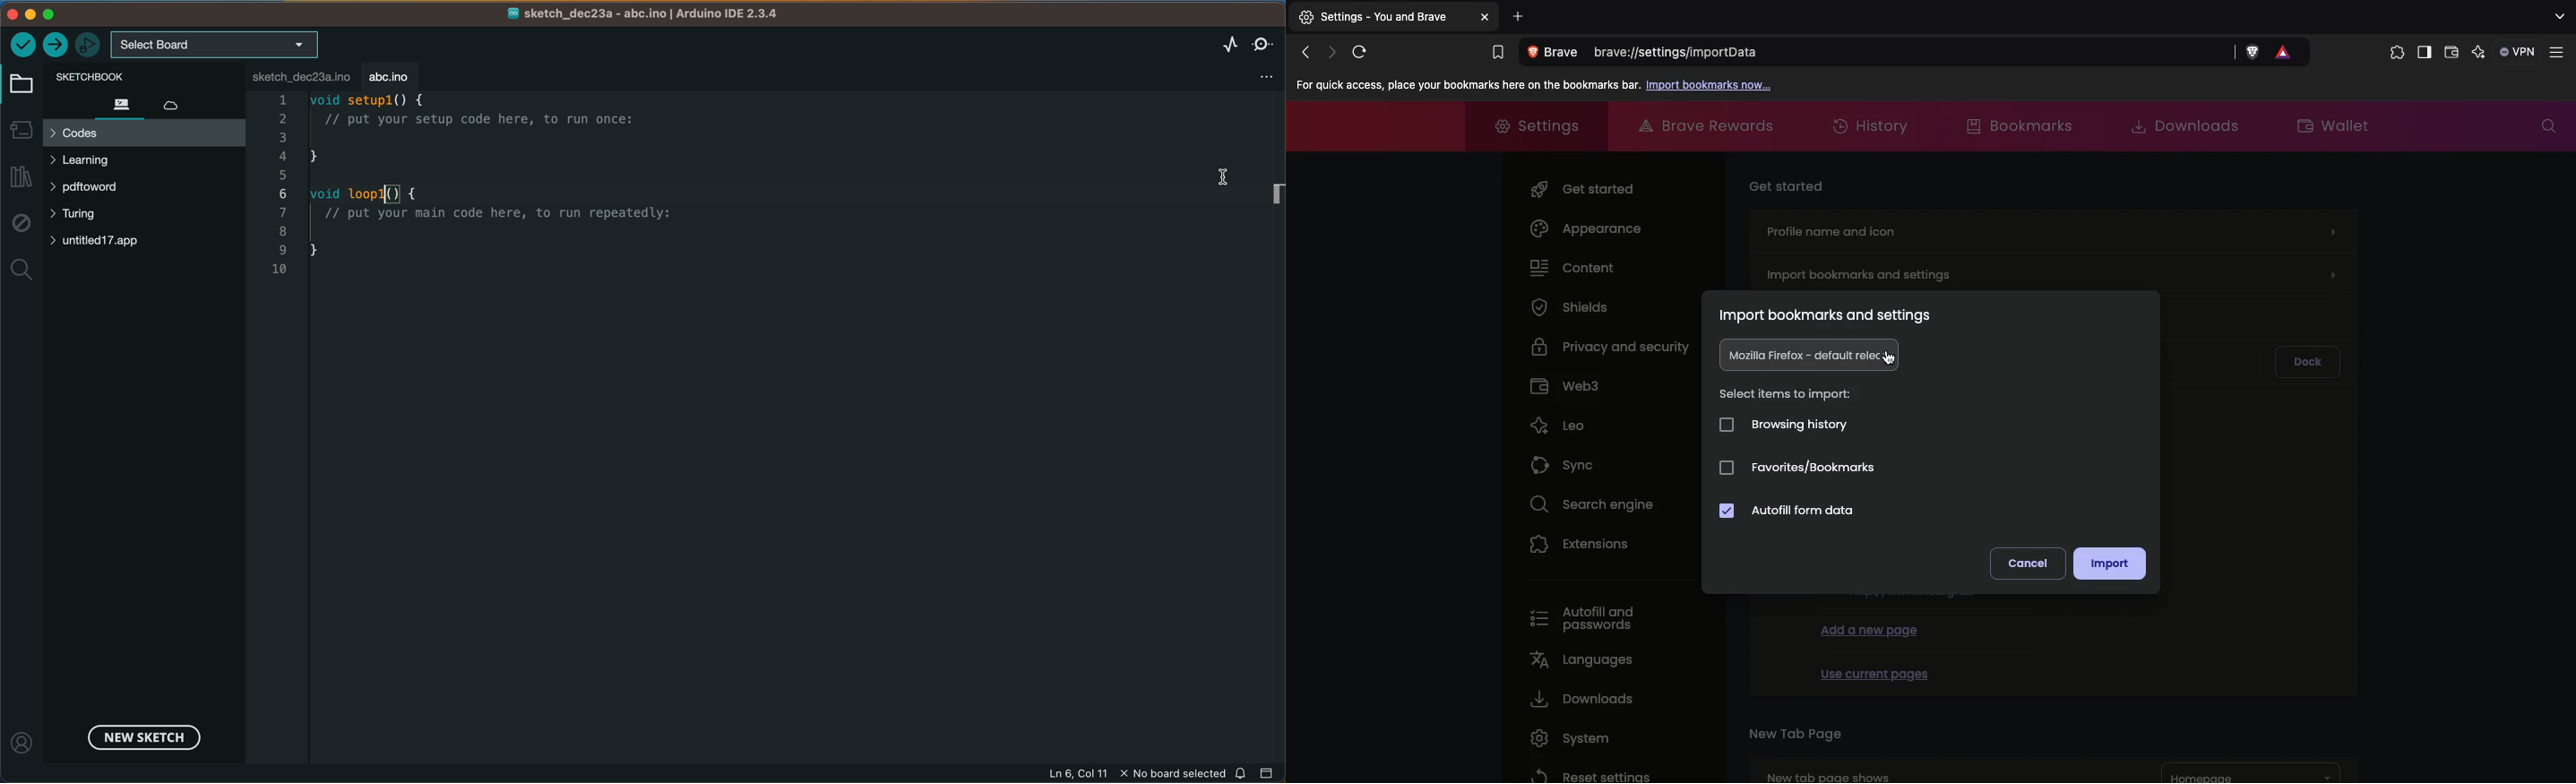  I want to click on Customize and control brave, so click(2560, 53).